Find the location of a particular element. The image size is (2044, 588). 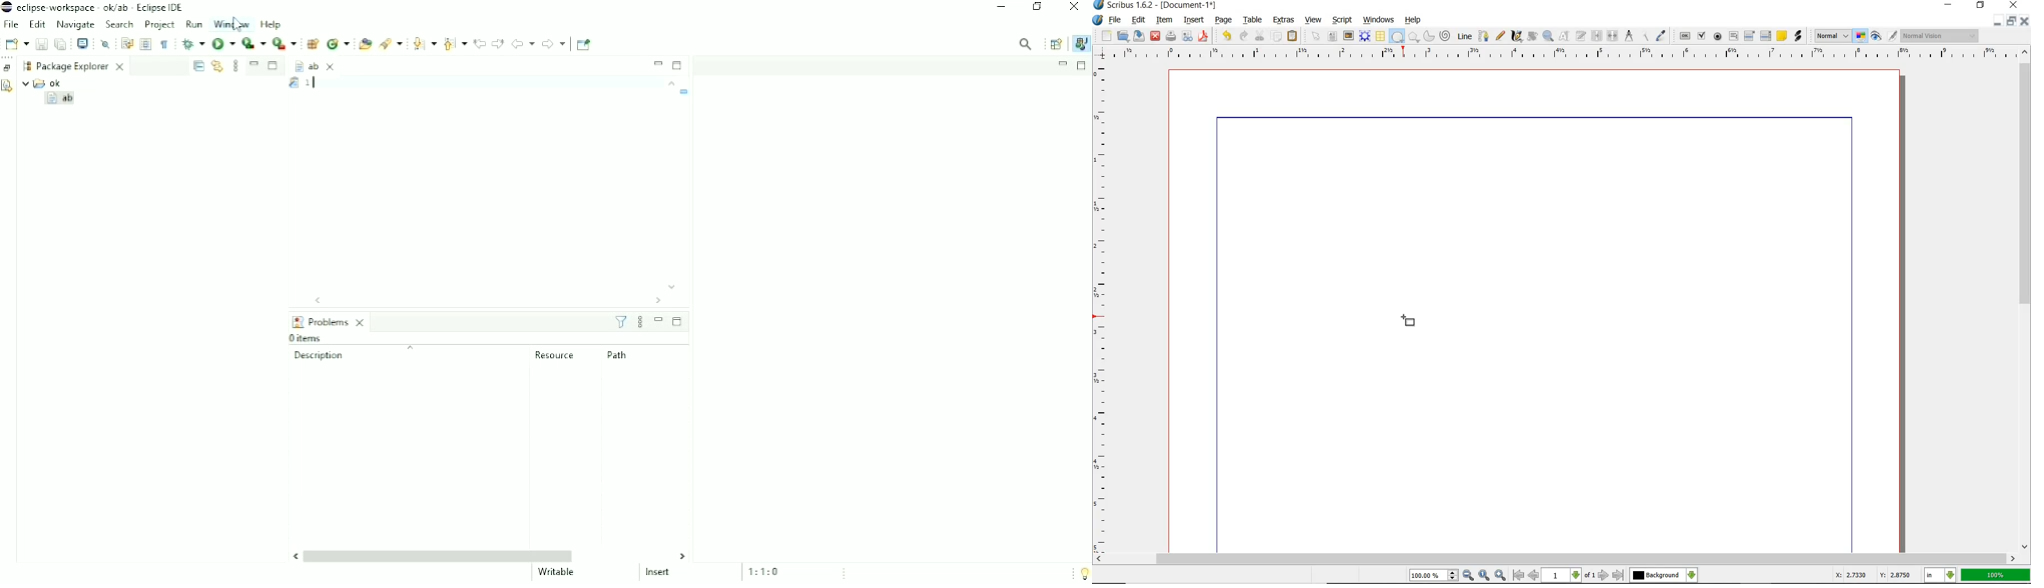

Problems is located at coordinates (331, 321).